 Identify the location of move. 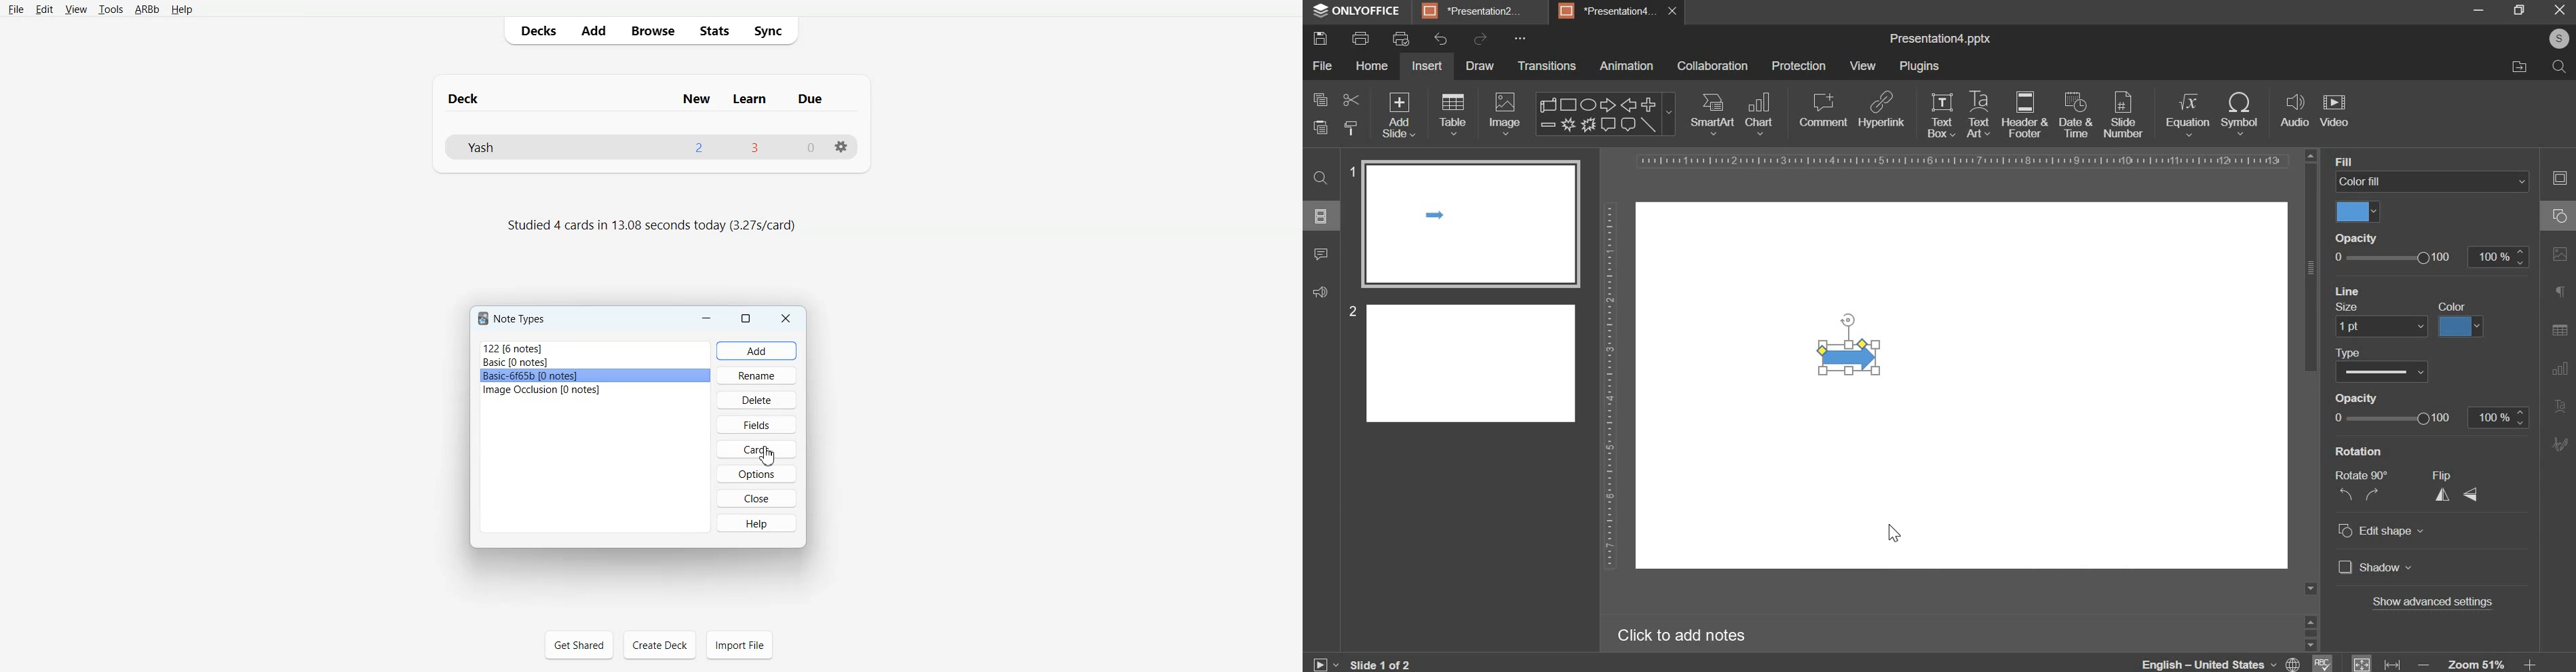
(2517, 68).